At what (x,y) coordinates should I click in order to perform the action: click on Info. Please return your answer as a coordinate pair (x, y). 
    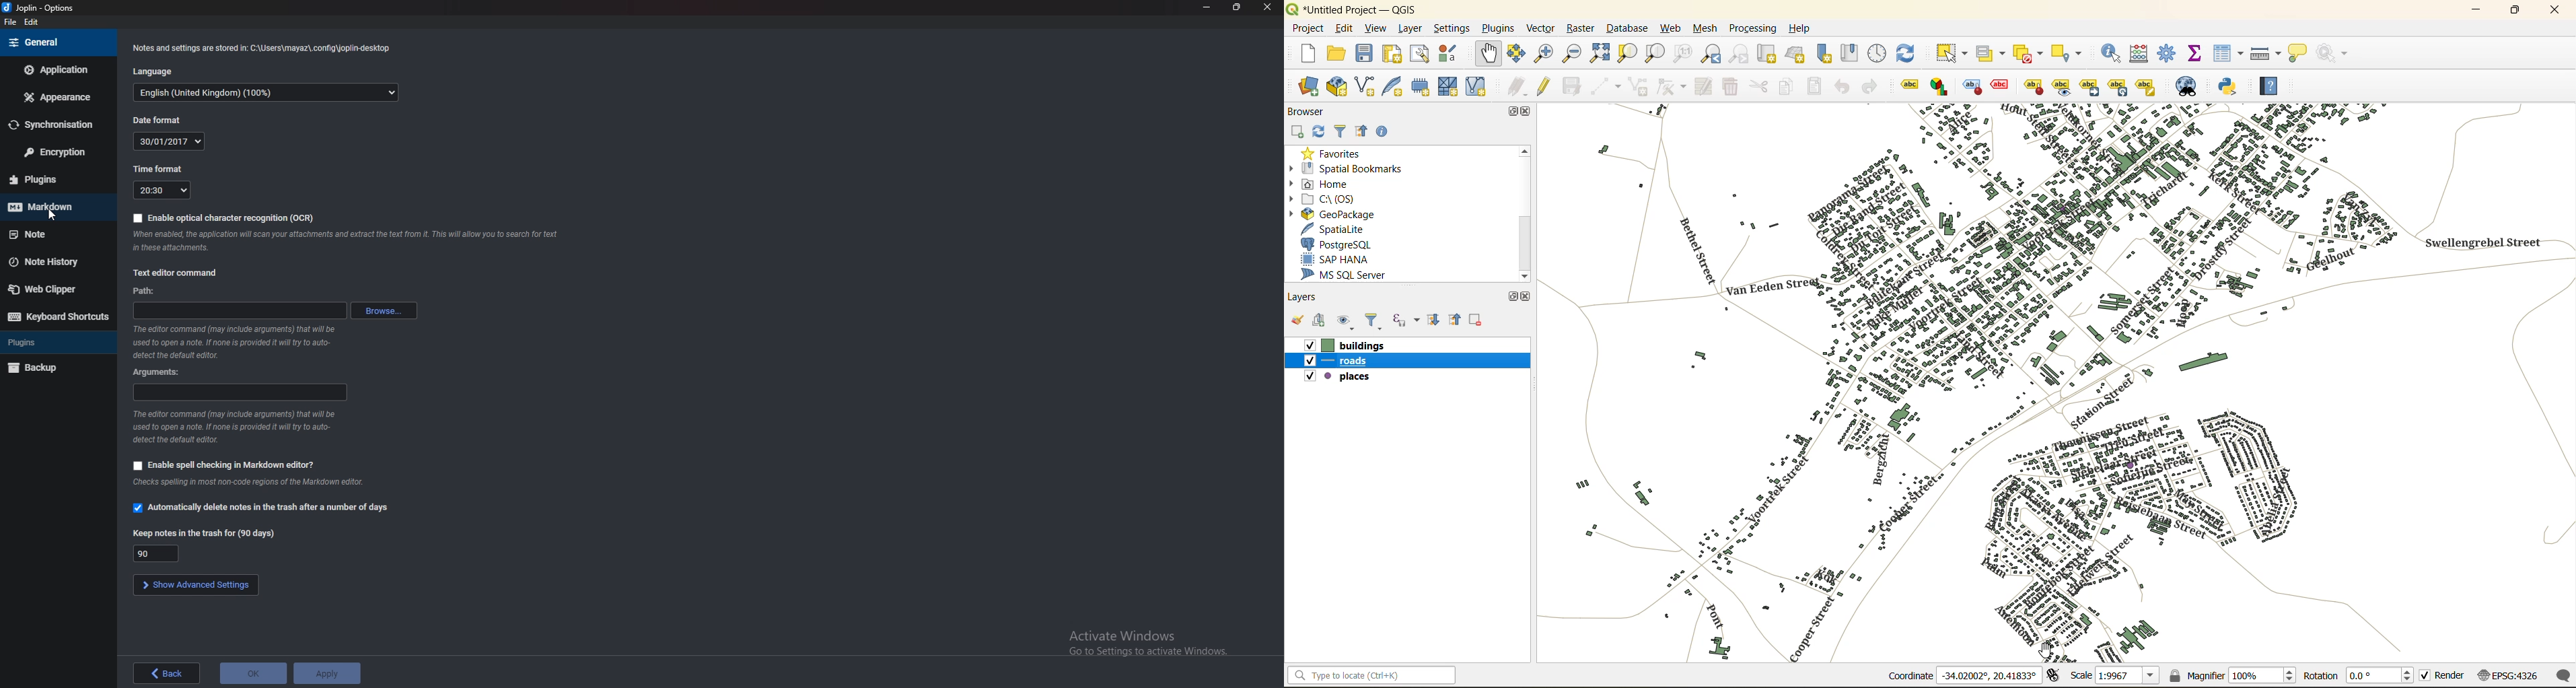
    Looking at the image, I should click on (264, 48).